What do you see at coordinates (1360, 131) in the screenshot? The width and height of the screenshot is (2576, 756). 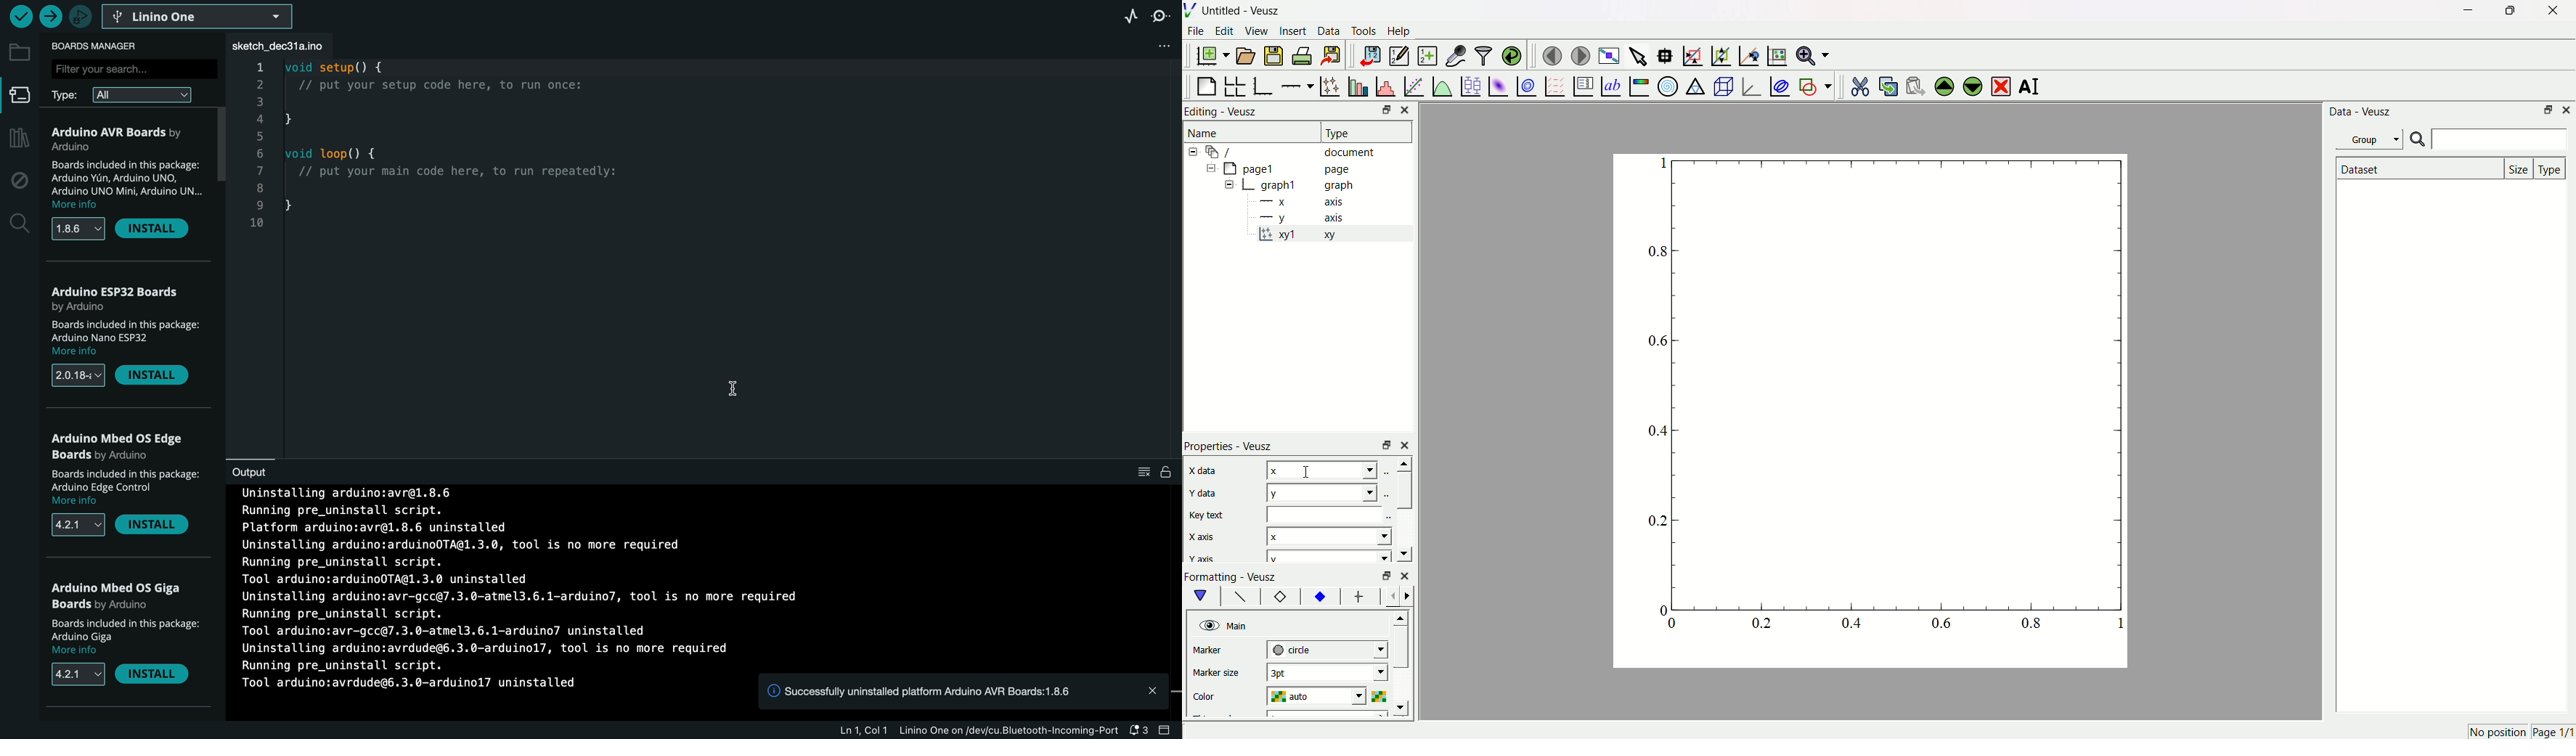 I see `Type` at bounding box center [1360, 131].